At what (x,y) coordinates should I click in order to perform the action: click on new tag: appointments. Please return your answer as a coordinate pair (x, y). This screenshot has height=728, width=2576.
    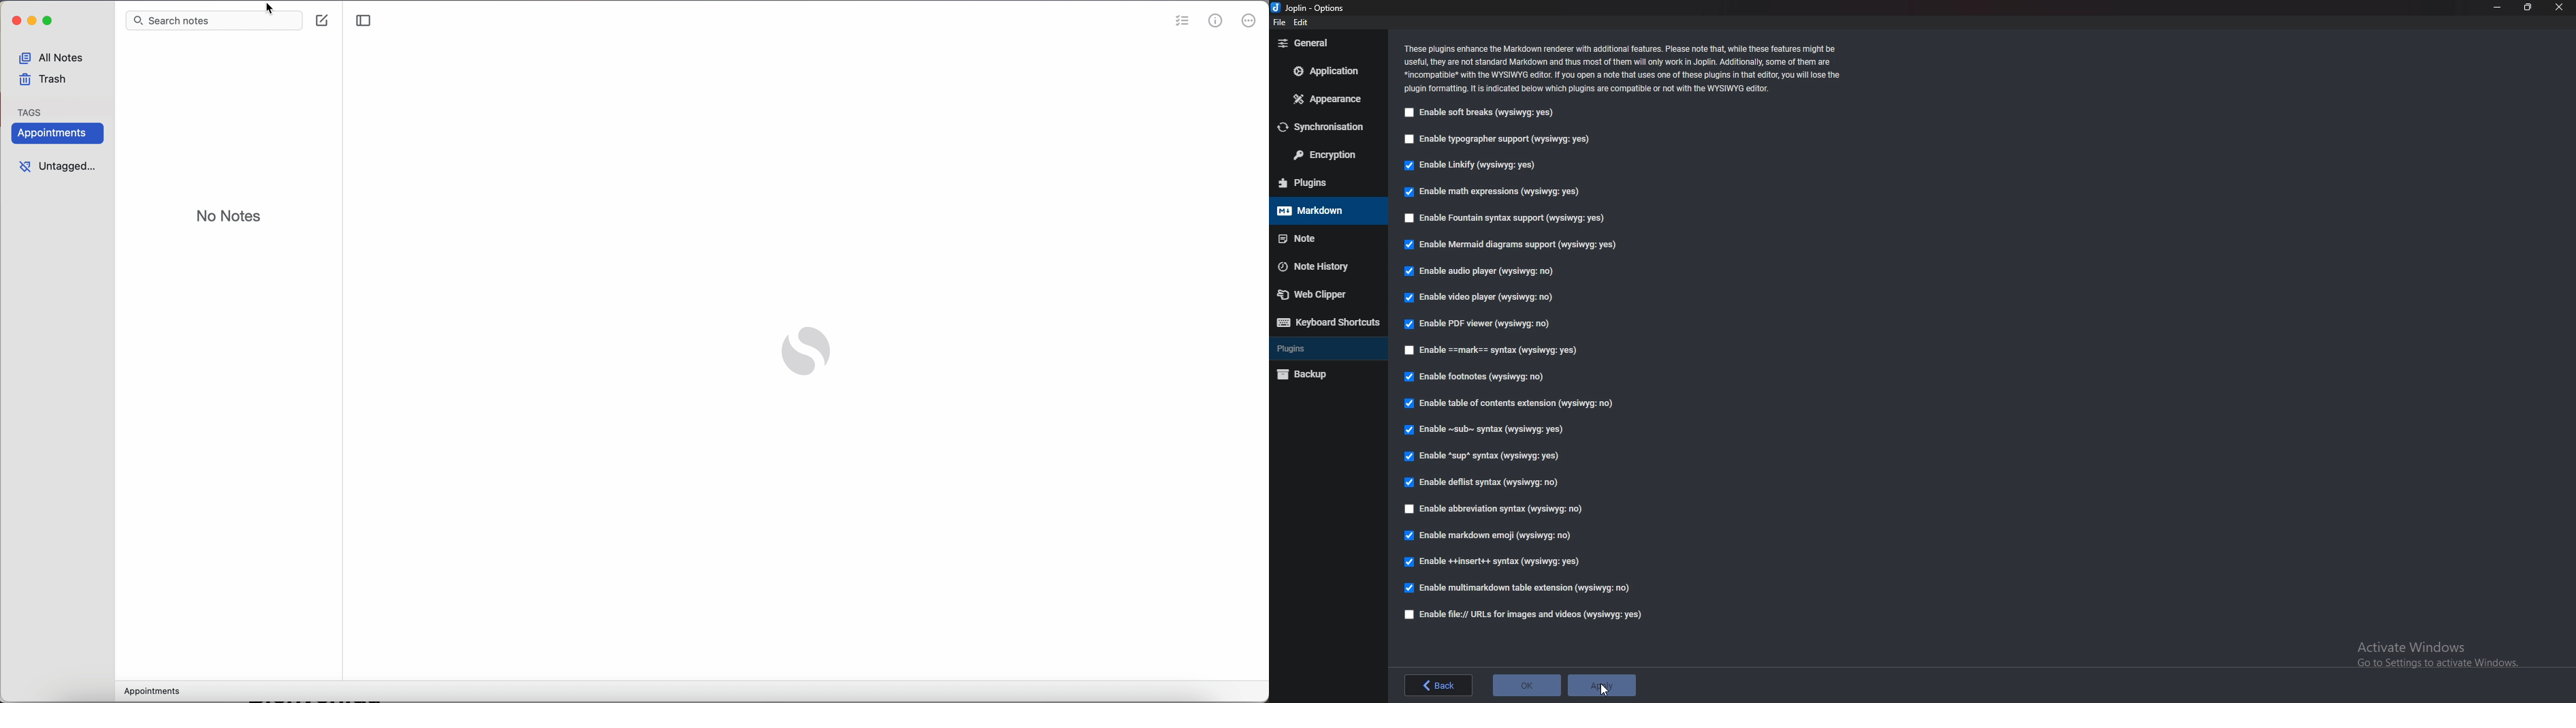
    Looking at the image, I should click on (153, 692).